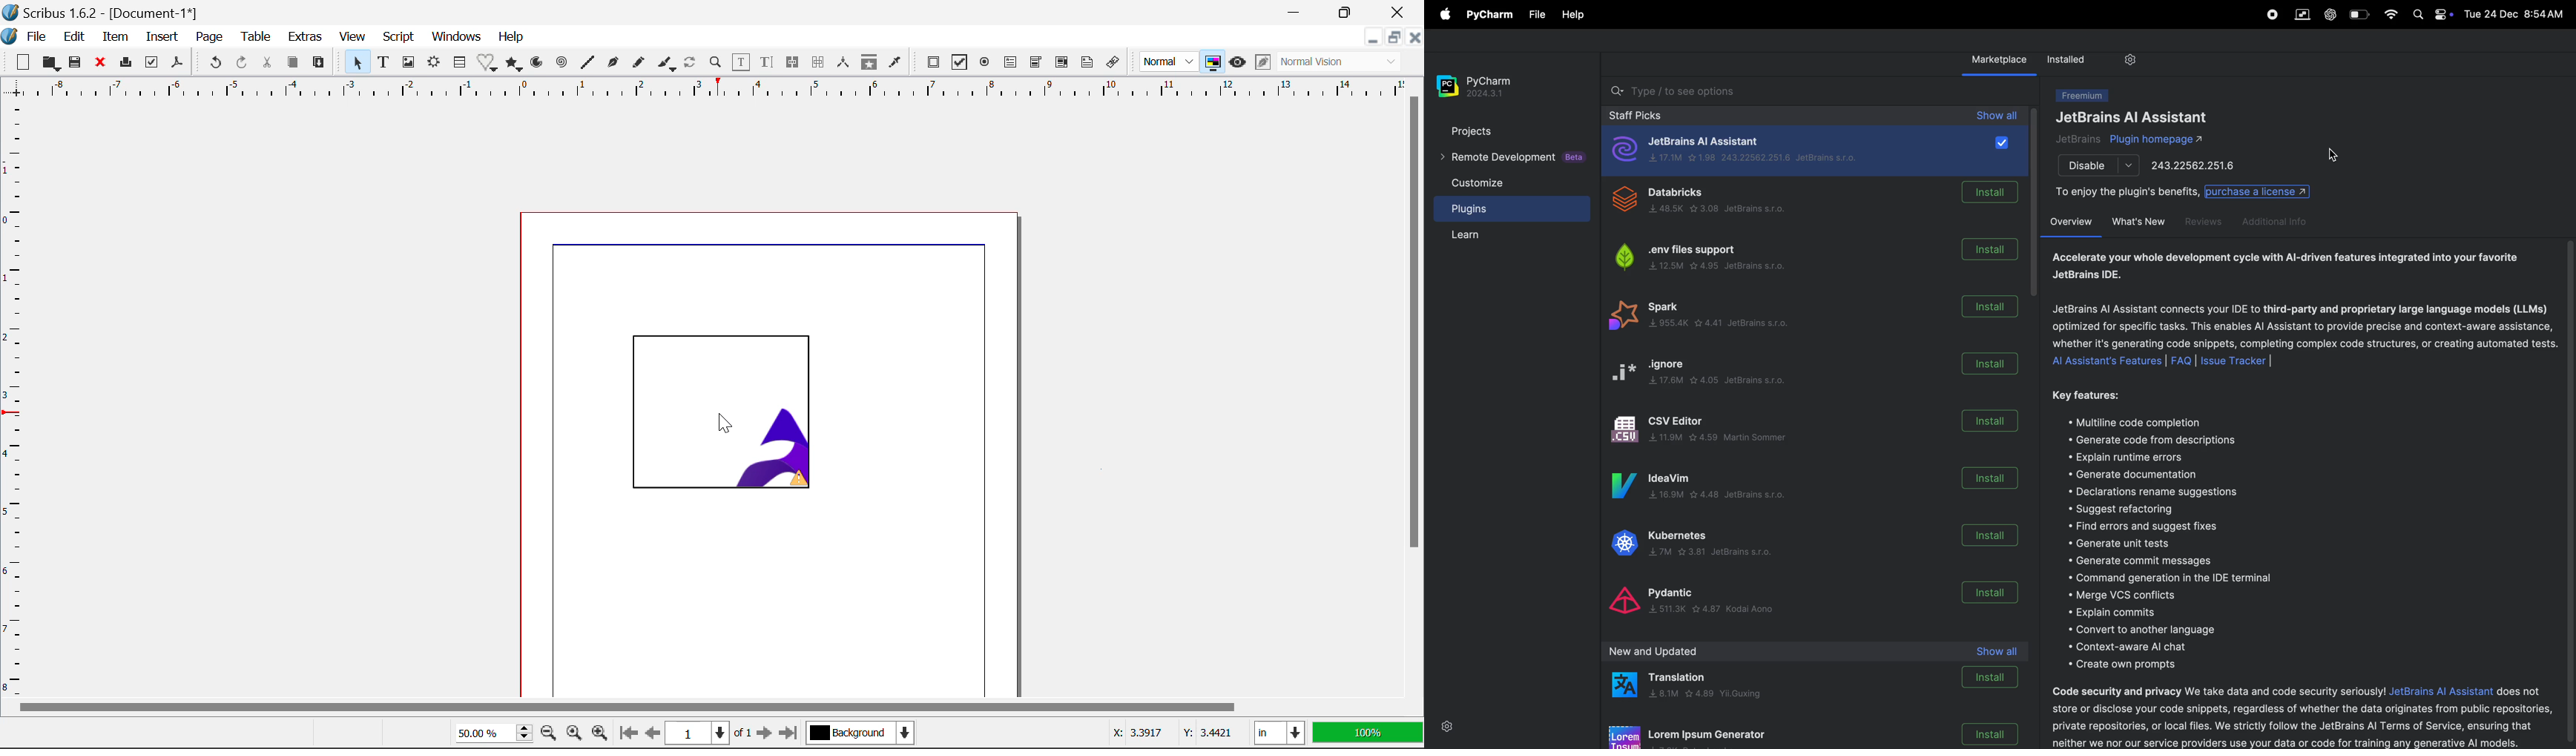  What do you see at coordinates (398, 37) in the screenshot?
I see `Script` at bounding box center [398, 37].